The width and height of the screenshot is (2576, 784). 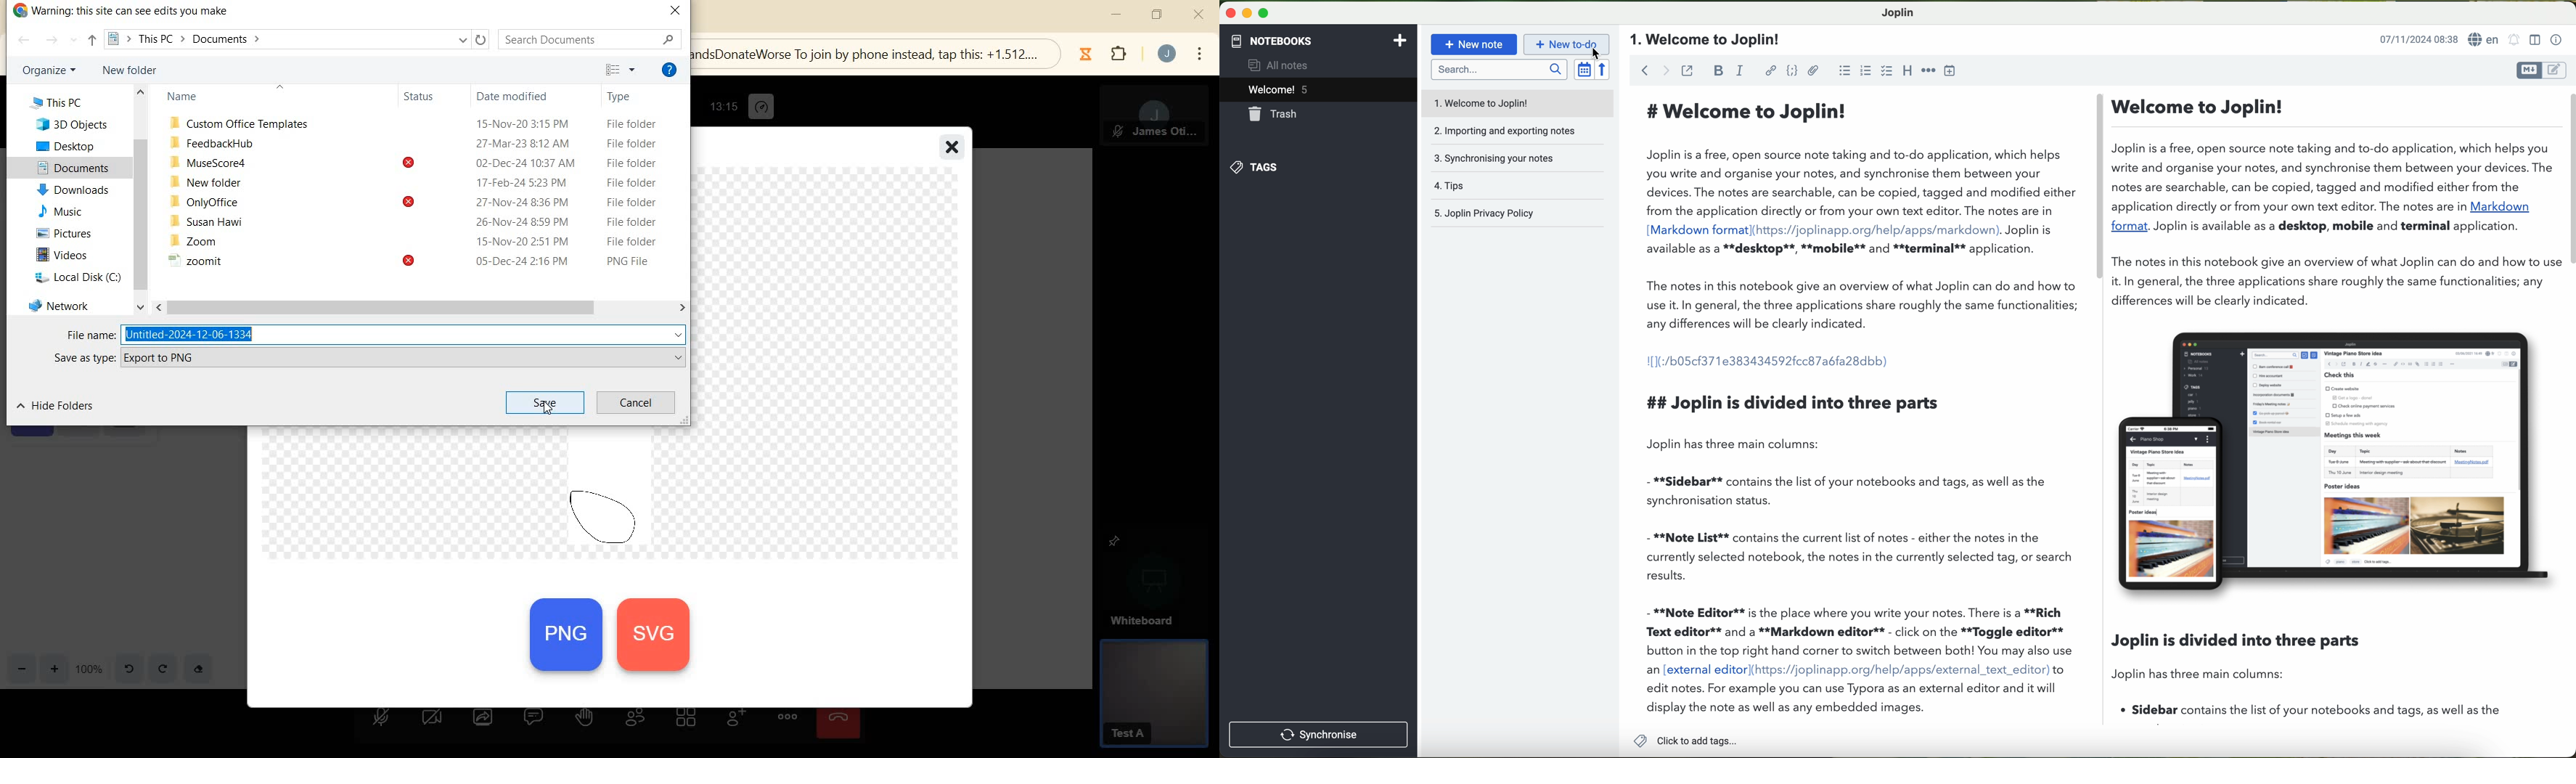 I want to click on 17-Feb-24 5:23 PM, so click(x=520, y=180).